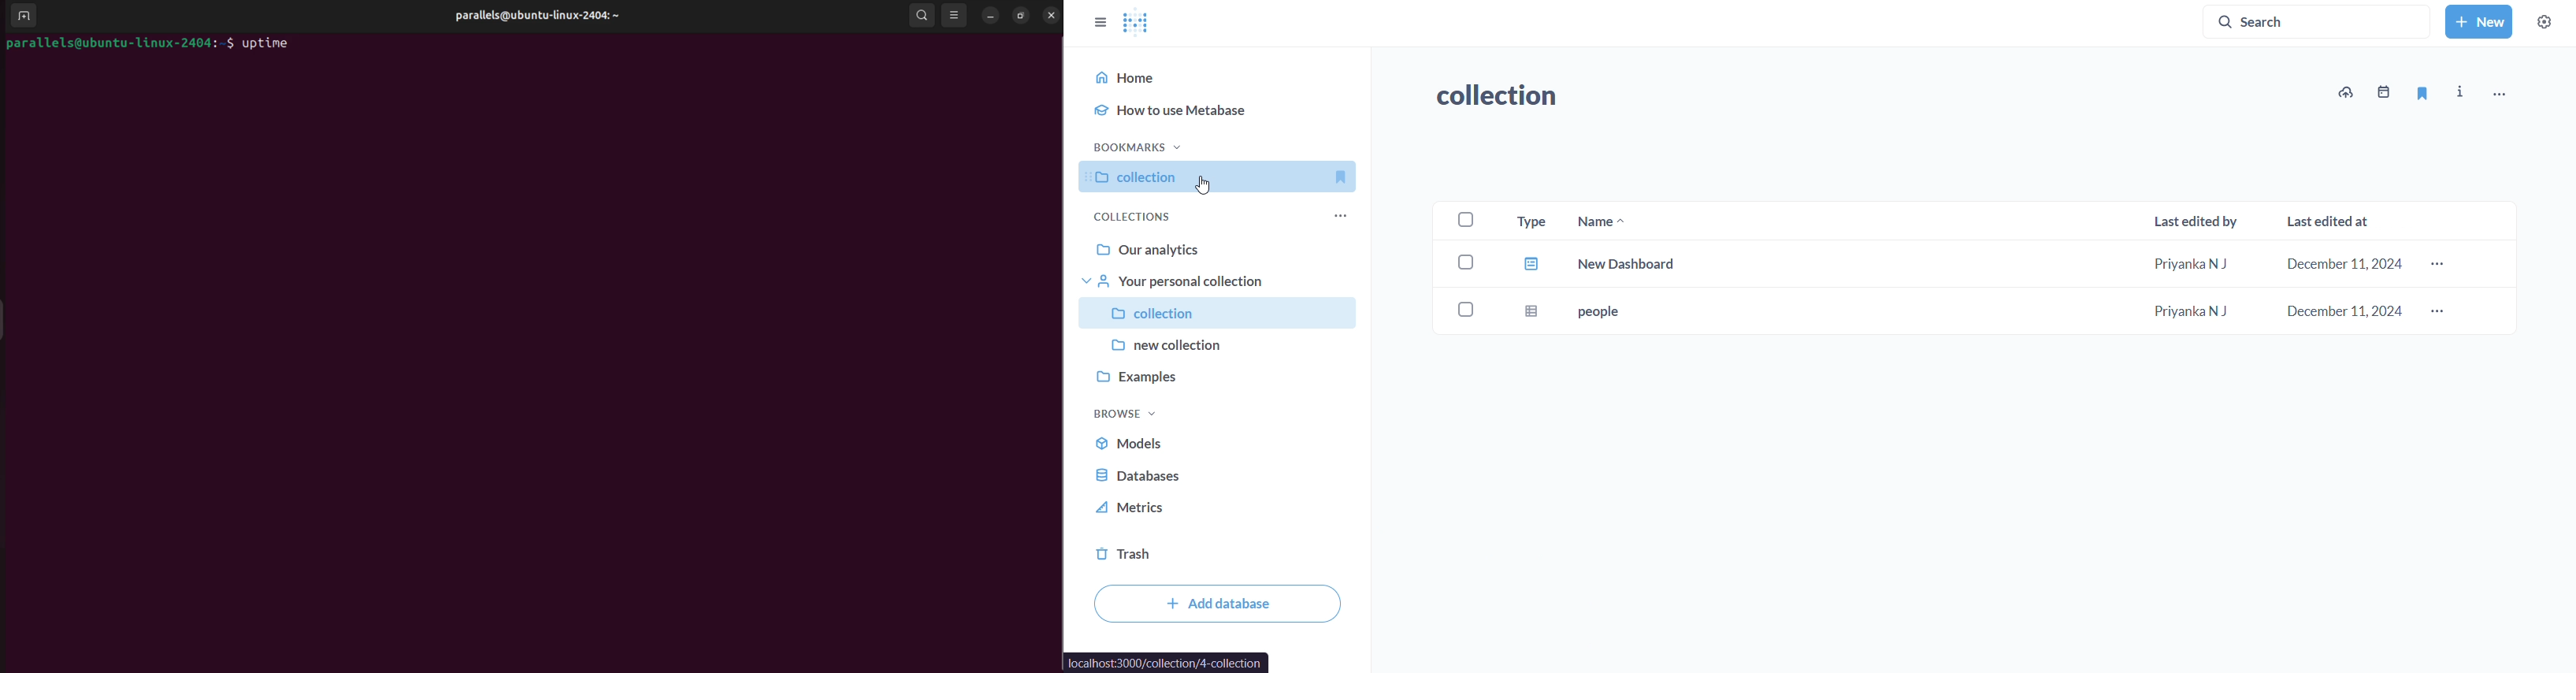  I want to click on collections, so click(1130, 217).